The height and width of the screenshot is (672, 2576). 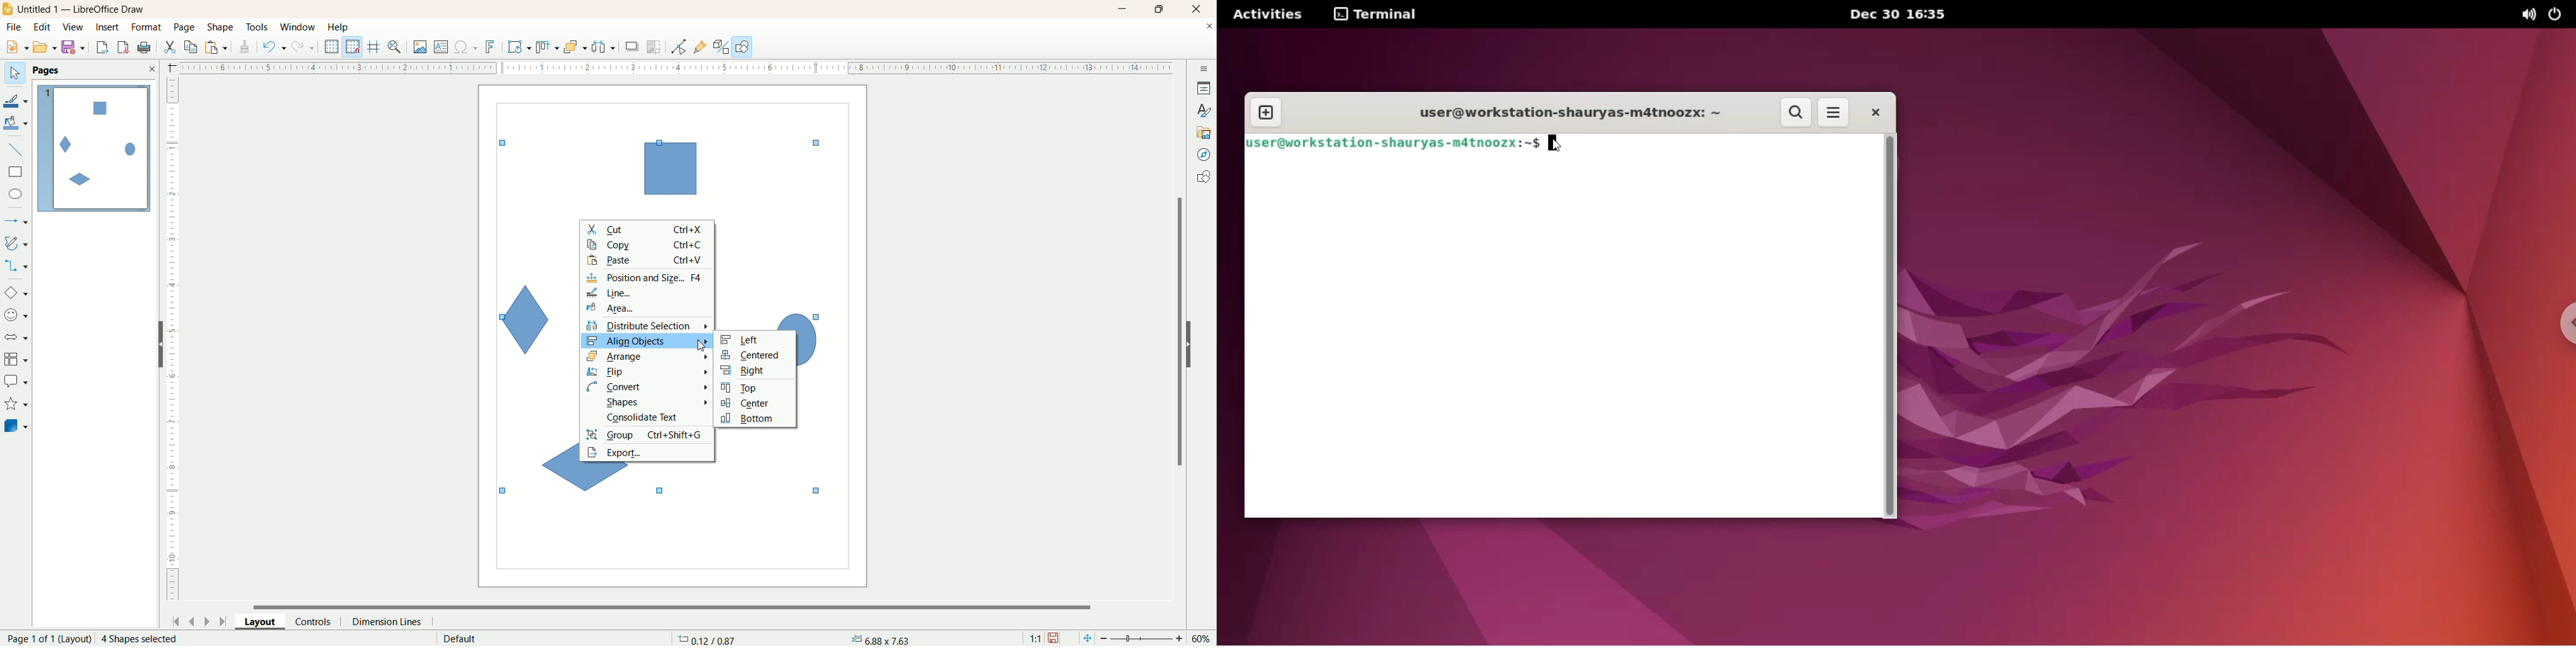 What do you see at coordinates (709, 638) in the screenshot?
I see `coordinates` at bounding box center [709, 638].